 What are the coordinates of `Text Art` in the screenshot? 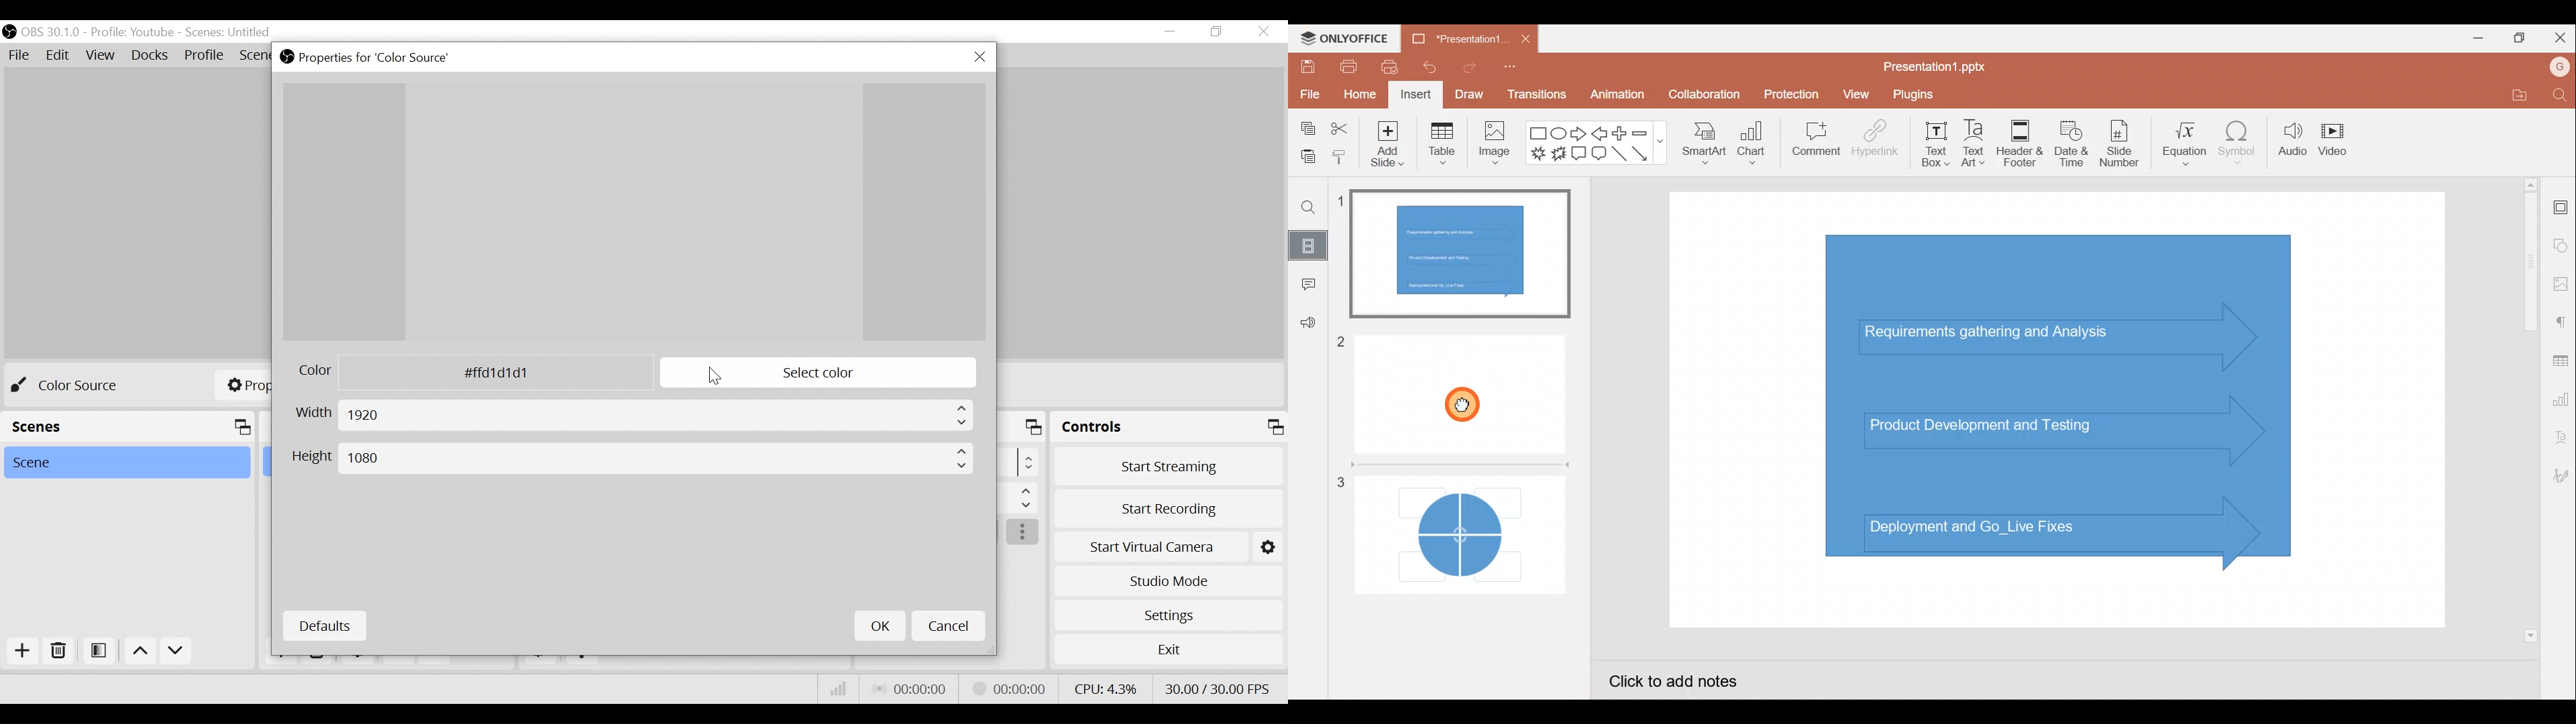 It's located at (1978, 144).